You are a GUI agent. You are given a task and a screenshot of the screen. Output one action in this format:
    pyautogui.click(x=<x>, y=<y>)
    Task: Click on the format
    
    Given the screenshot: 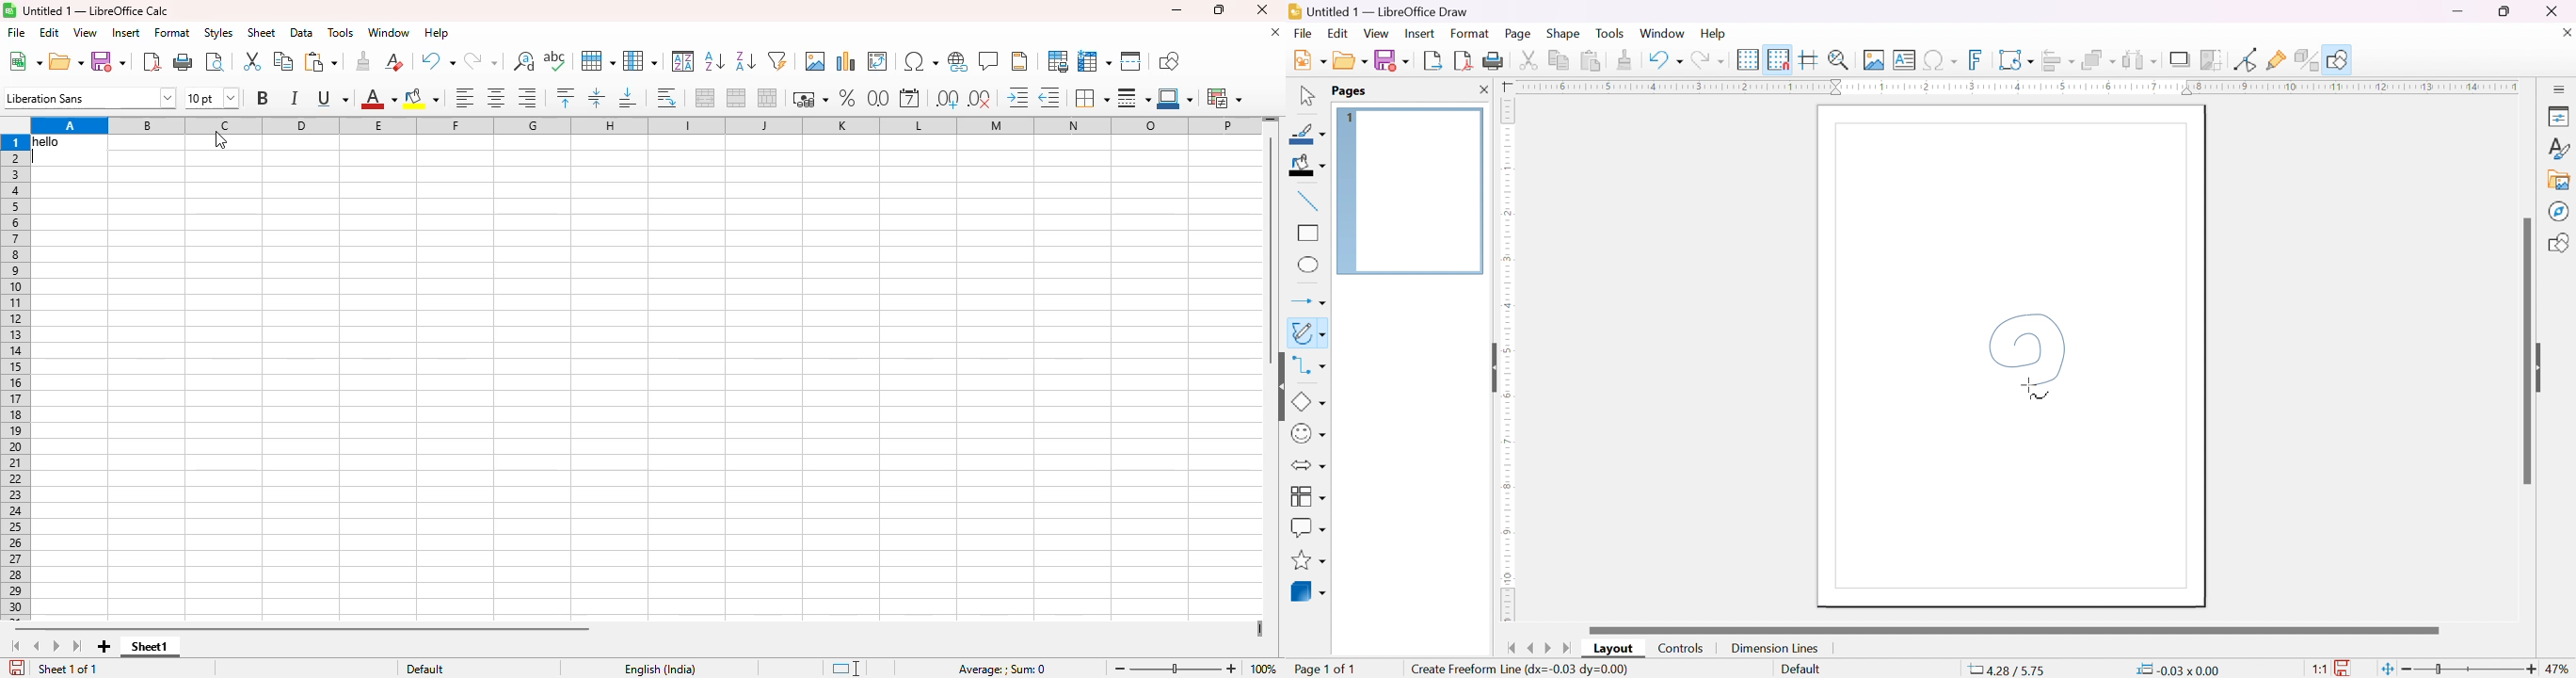 What is the action you would take?
    pyautogui.click(x=1471, y=32)
    